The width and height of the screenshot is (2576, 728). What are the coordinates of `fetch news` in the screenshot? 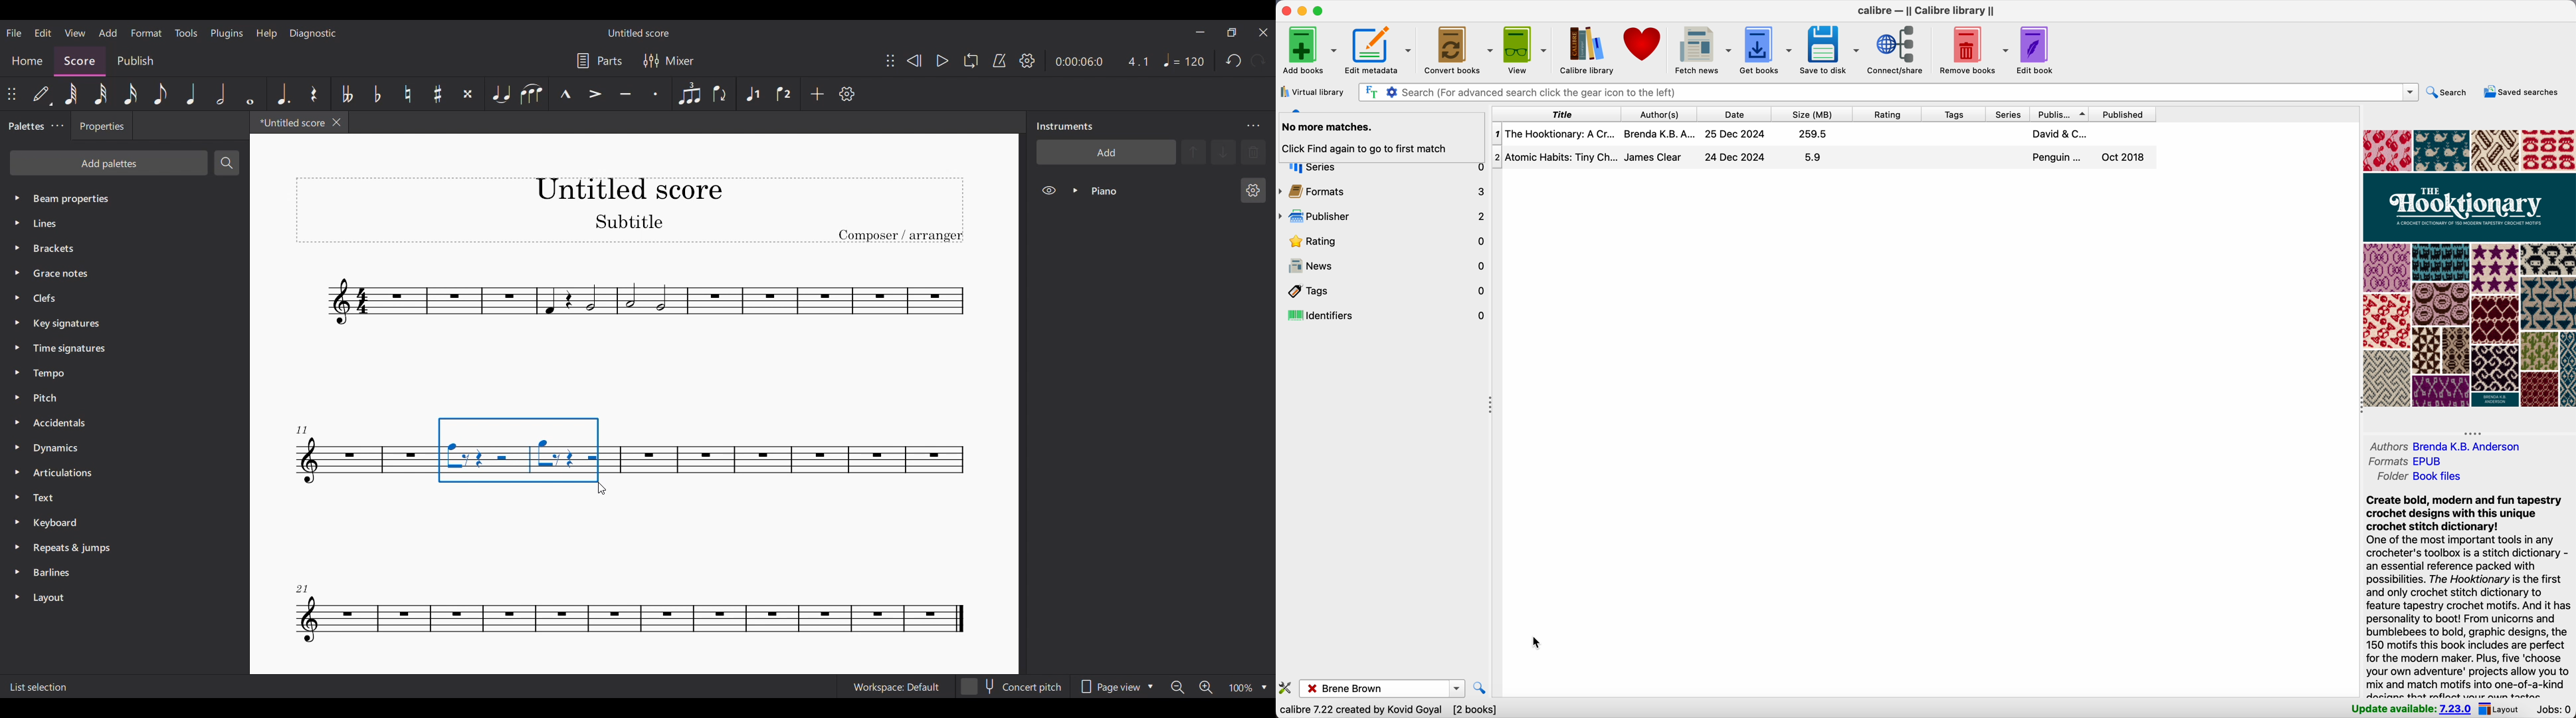 It's located at (1702, 51).